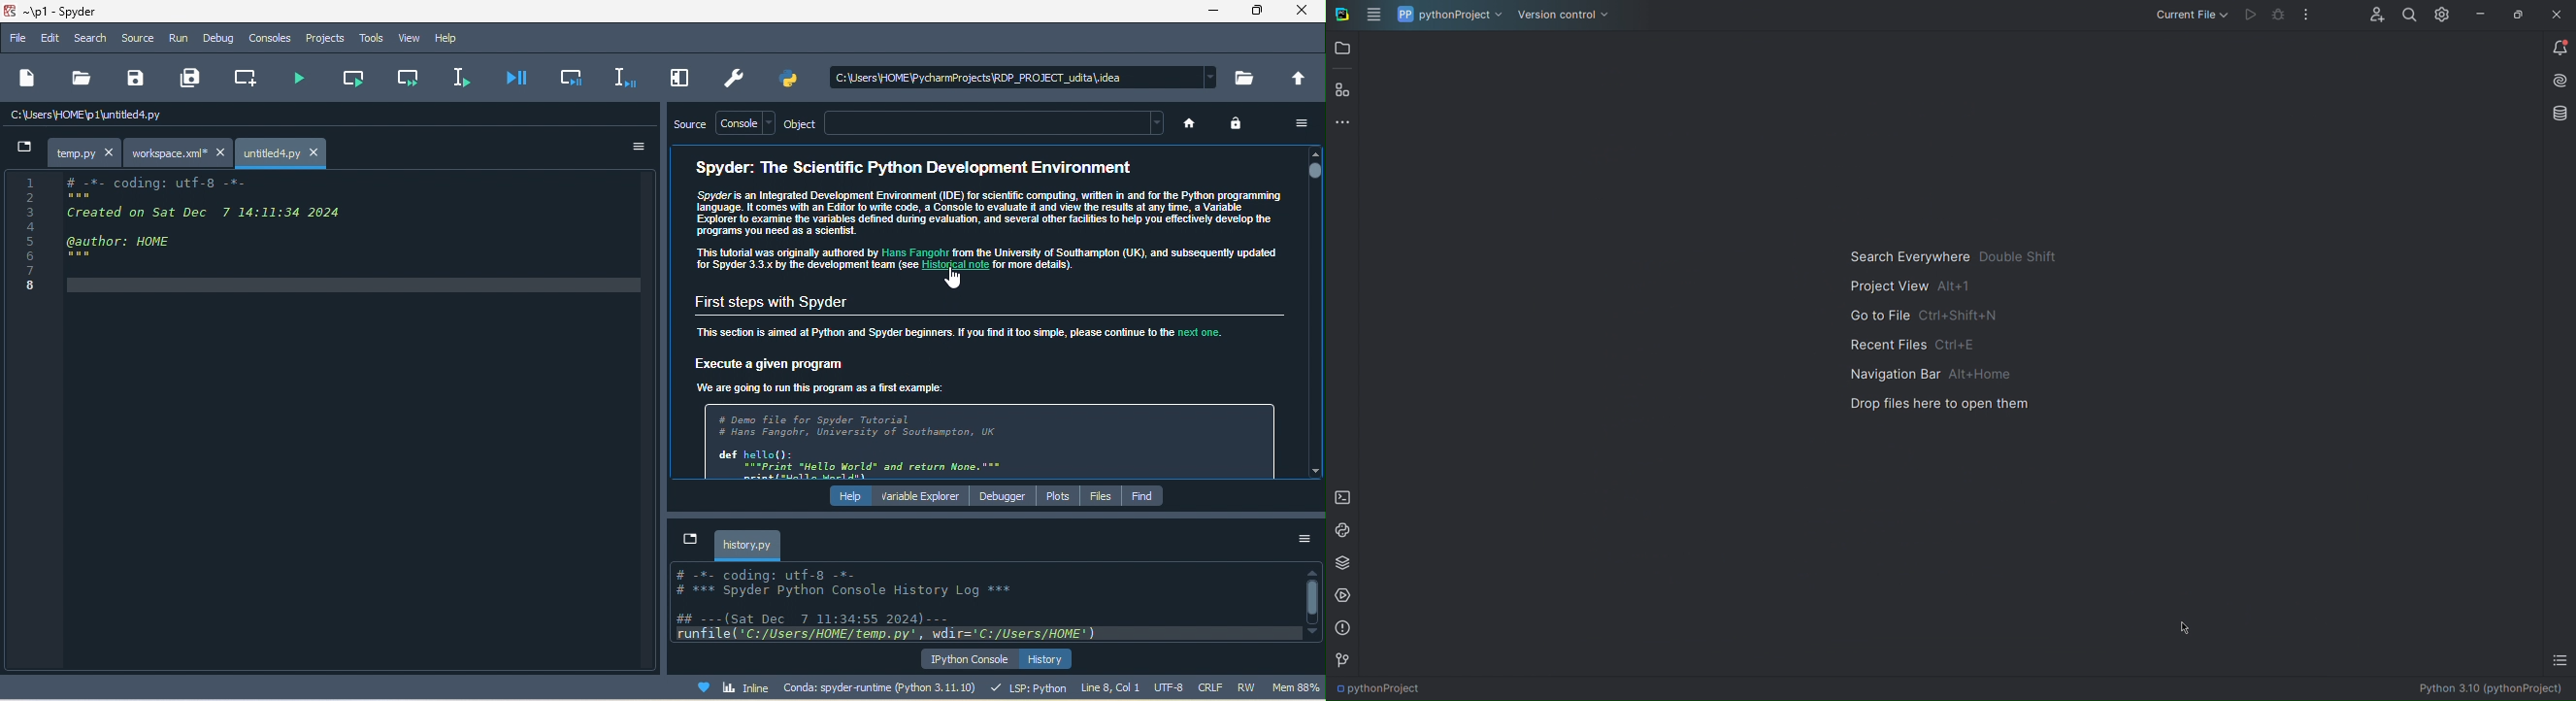  Describe the element at coordinates (220, 39) in the screenshot. I see `debug` at that location.